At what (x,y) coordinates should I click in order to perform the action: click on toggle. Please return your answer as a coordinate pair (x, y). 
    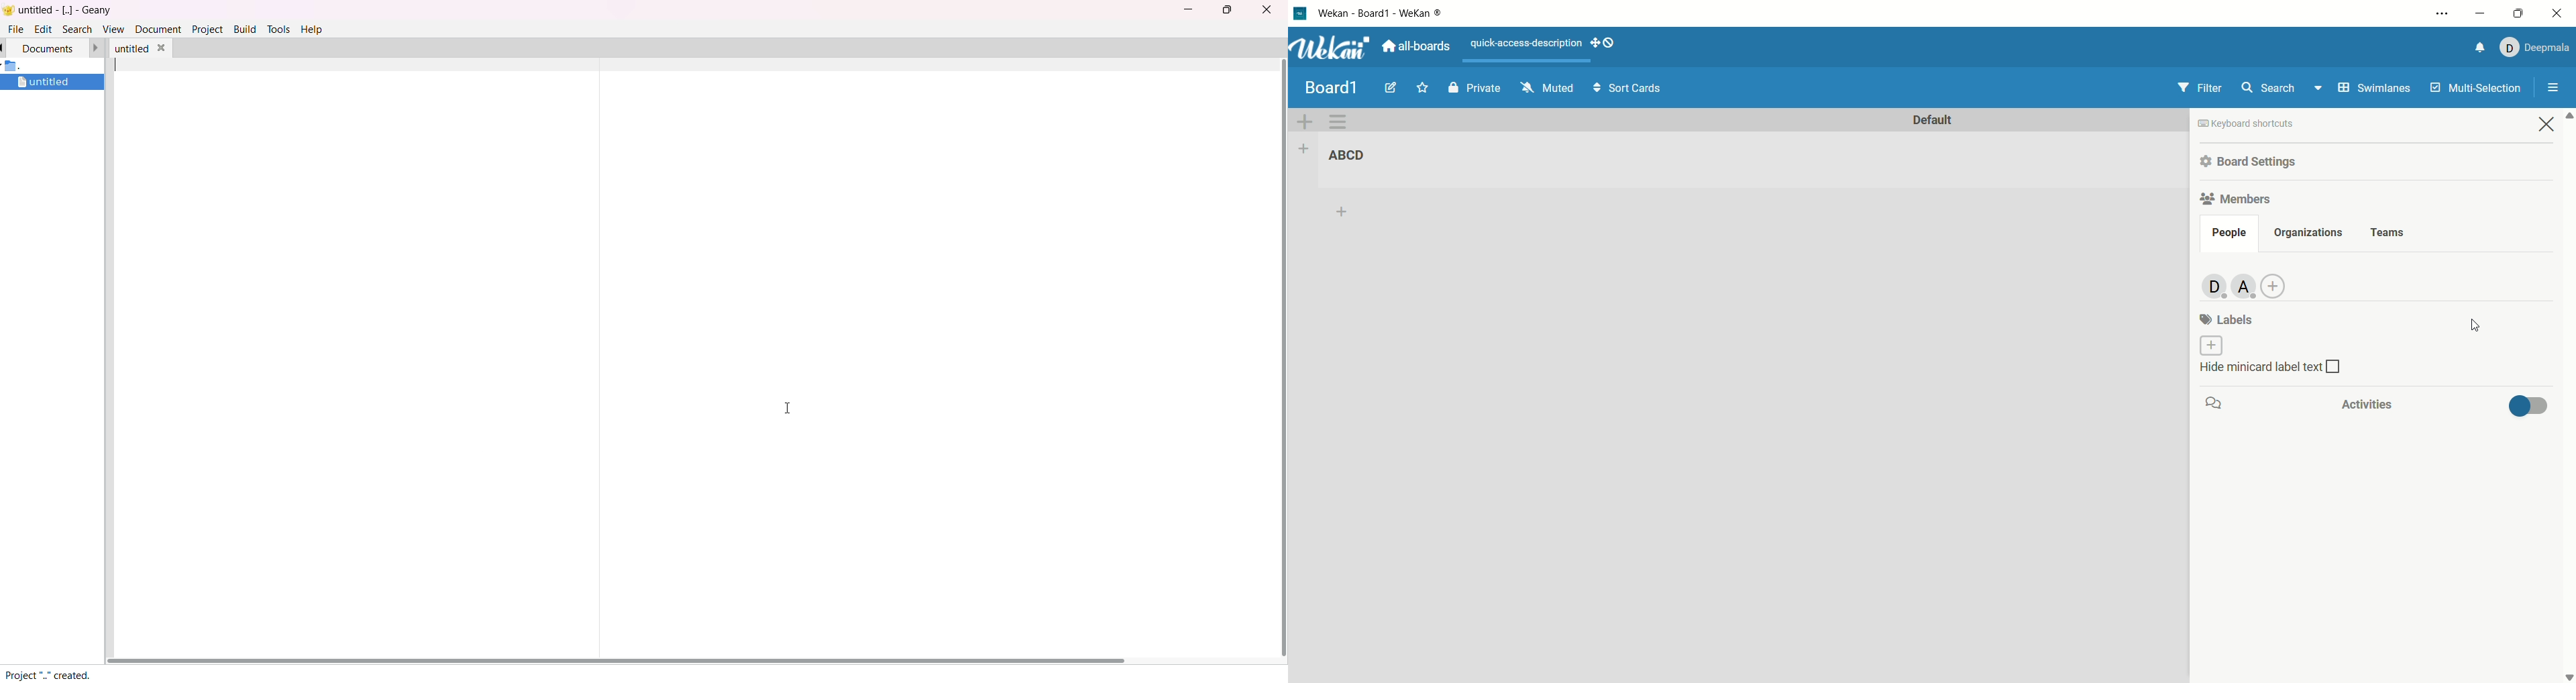
    Looking at the image, I should click on (2528, 409).